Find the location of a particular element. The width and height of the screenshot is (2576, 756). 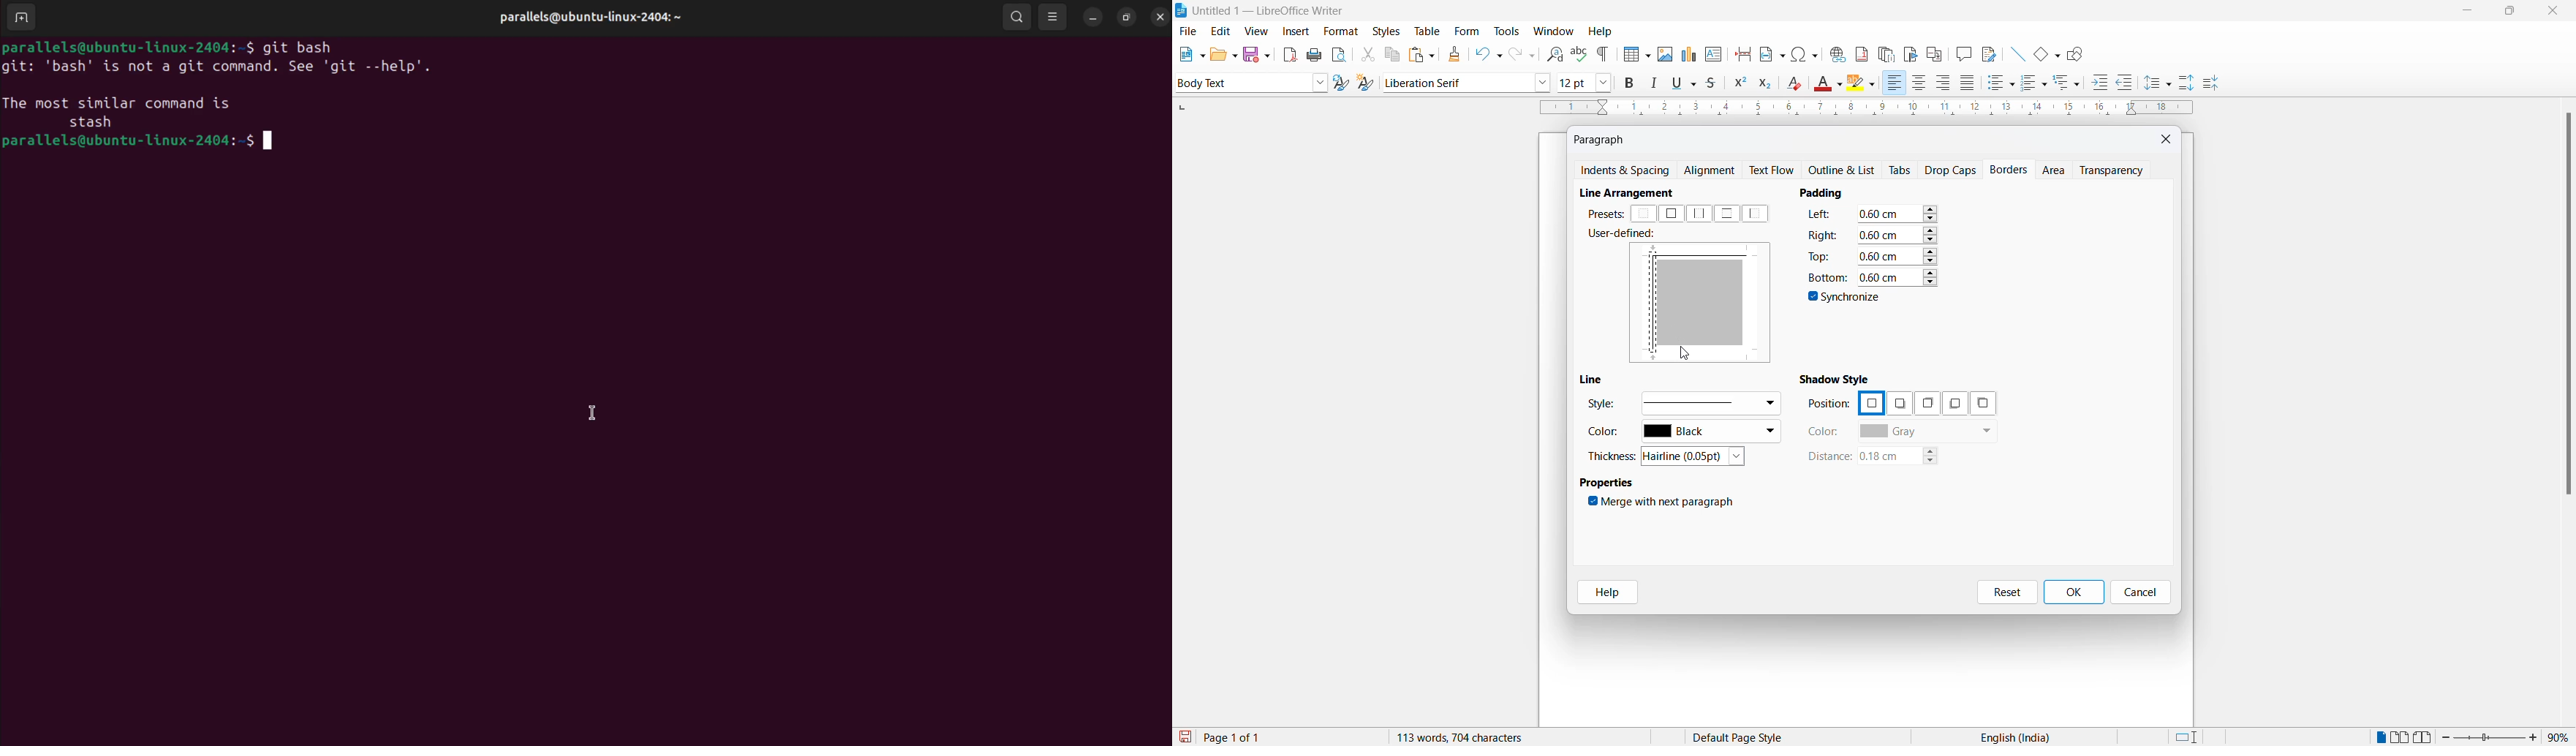

ok is located at coordinates (2073, 592).